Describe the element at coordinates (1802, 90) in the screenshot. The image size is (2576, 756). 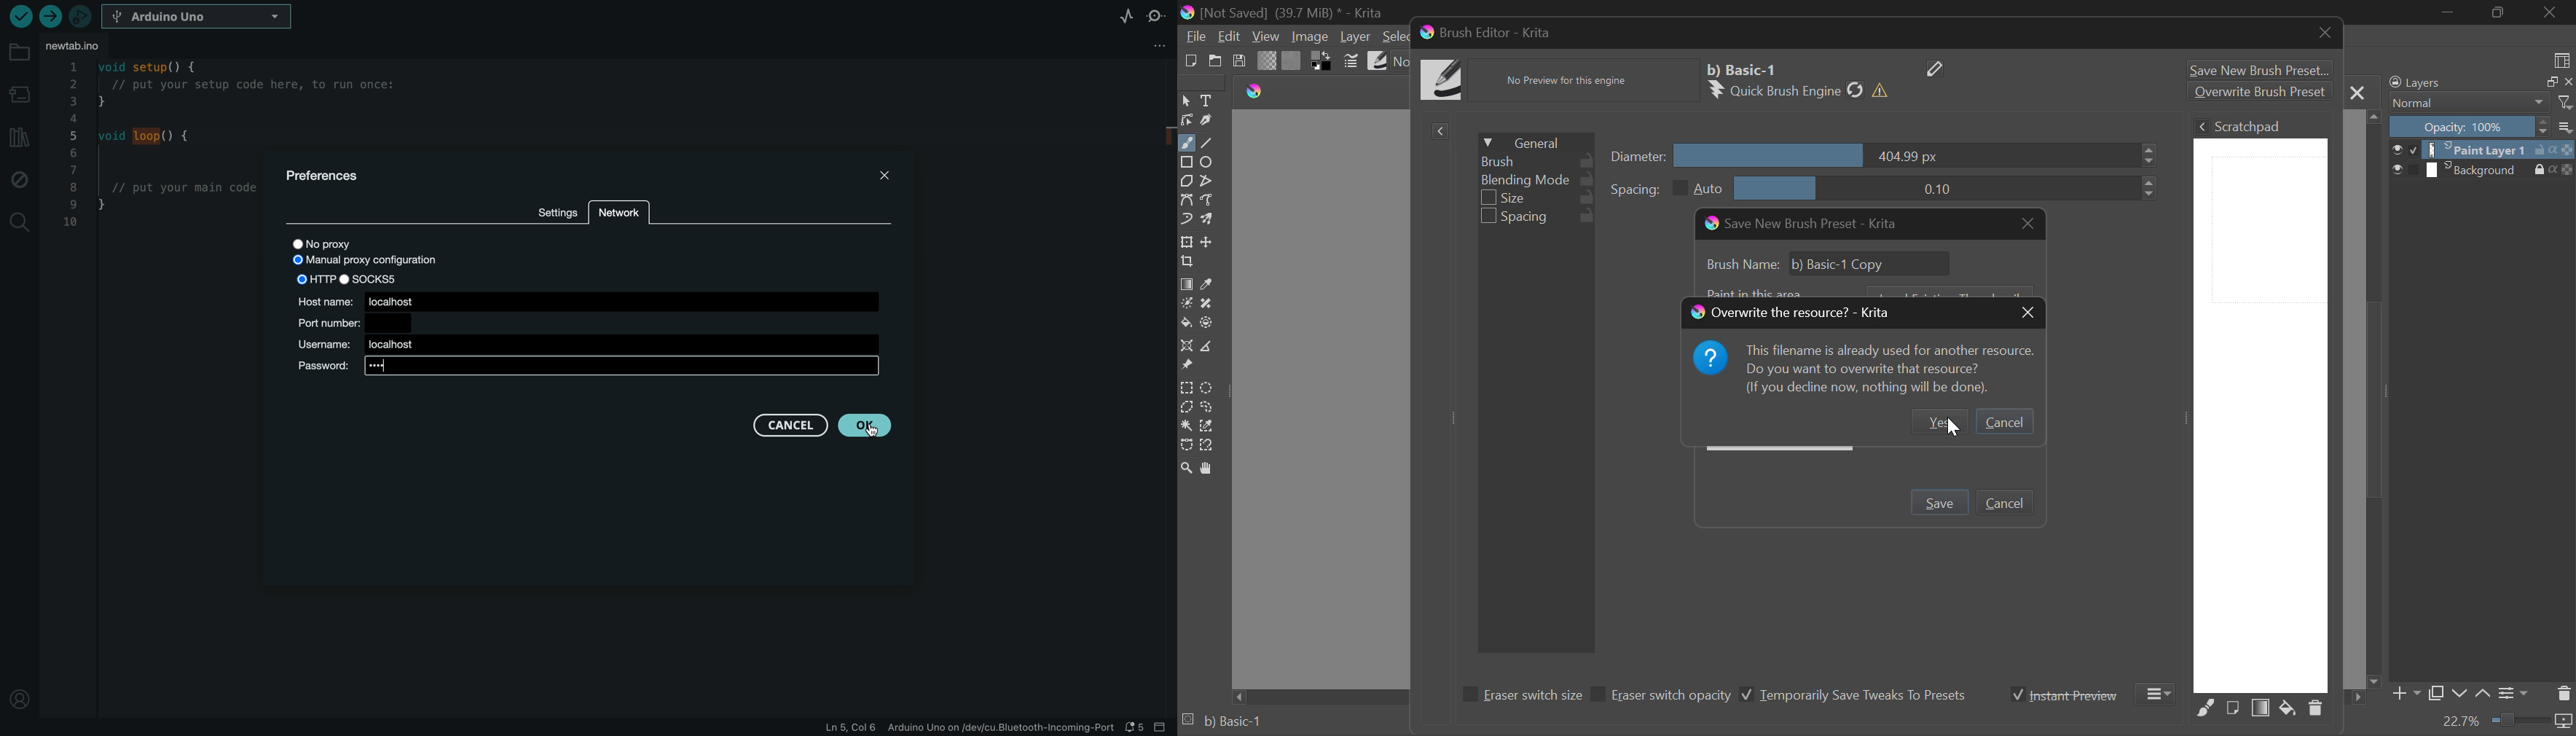
I see `Brush Engine` at that location.